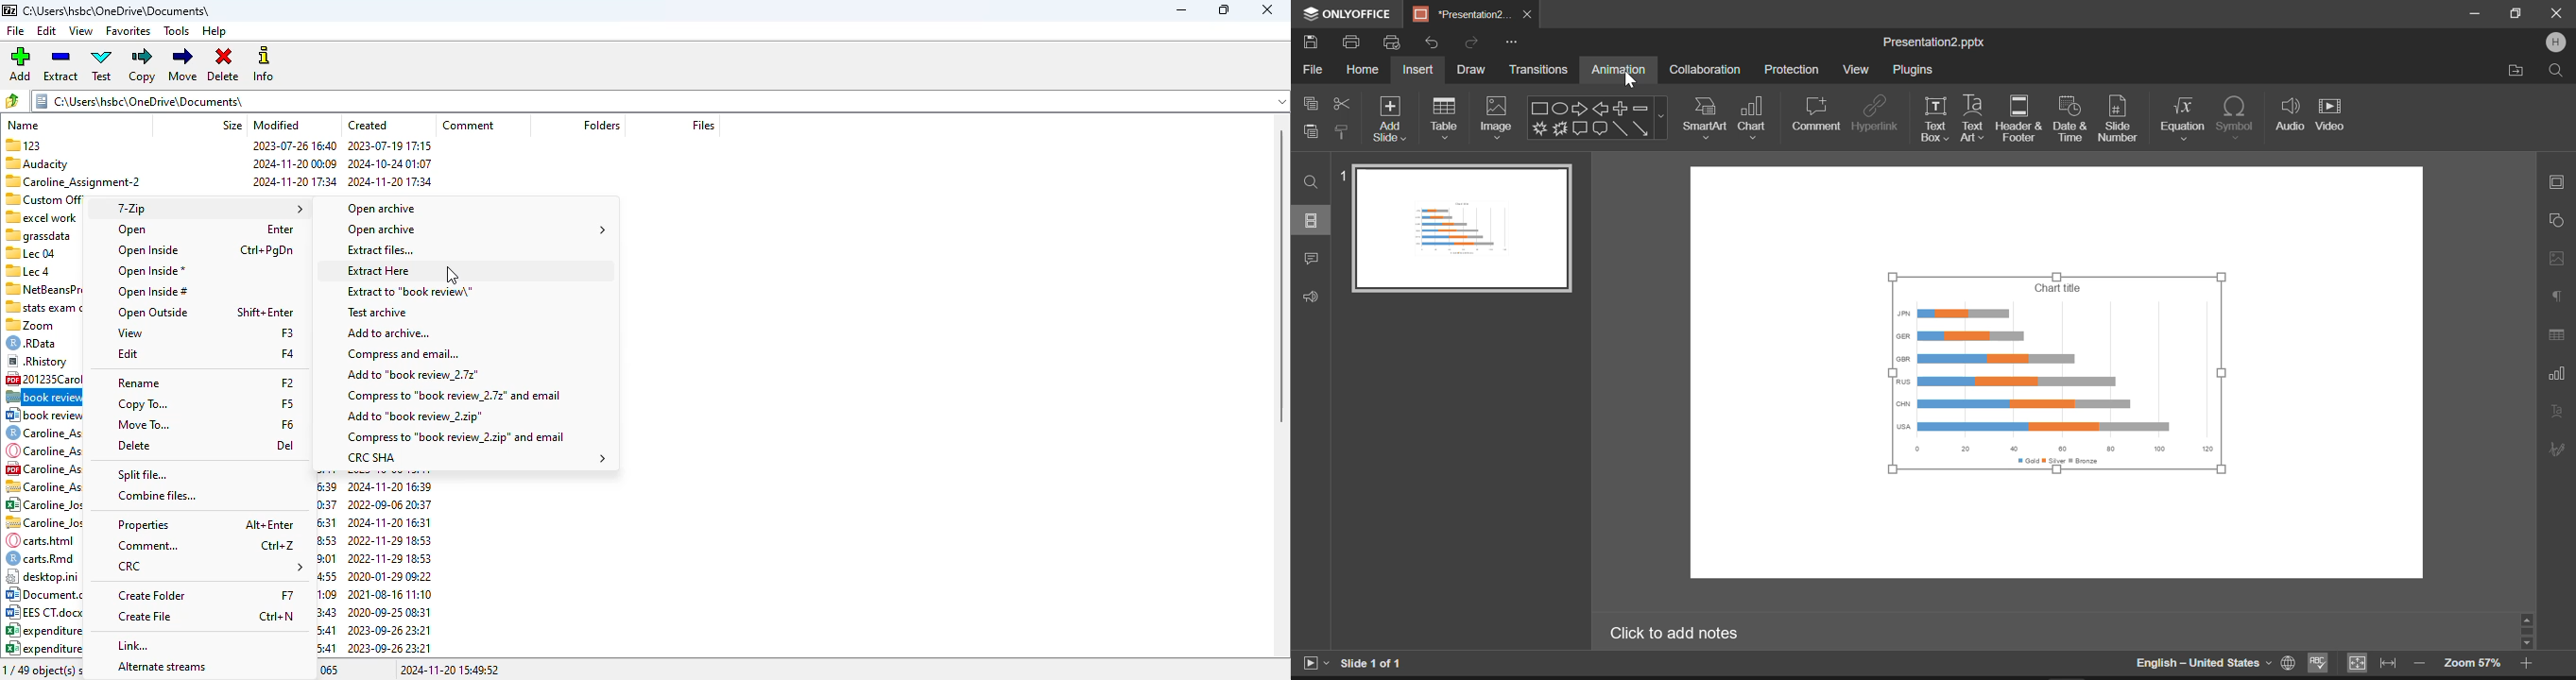 This screenshot has width=2576, height=700. Describe the element at coordinates (1314, 43) in the screenshot. I see `Save` at that location.